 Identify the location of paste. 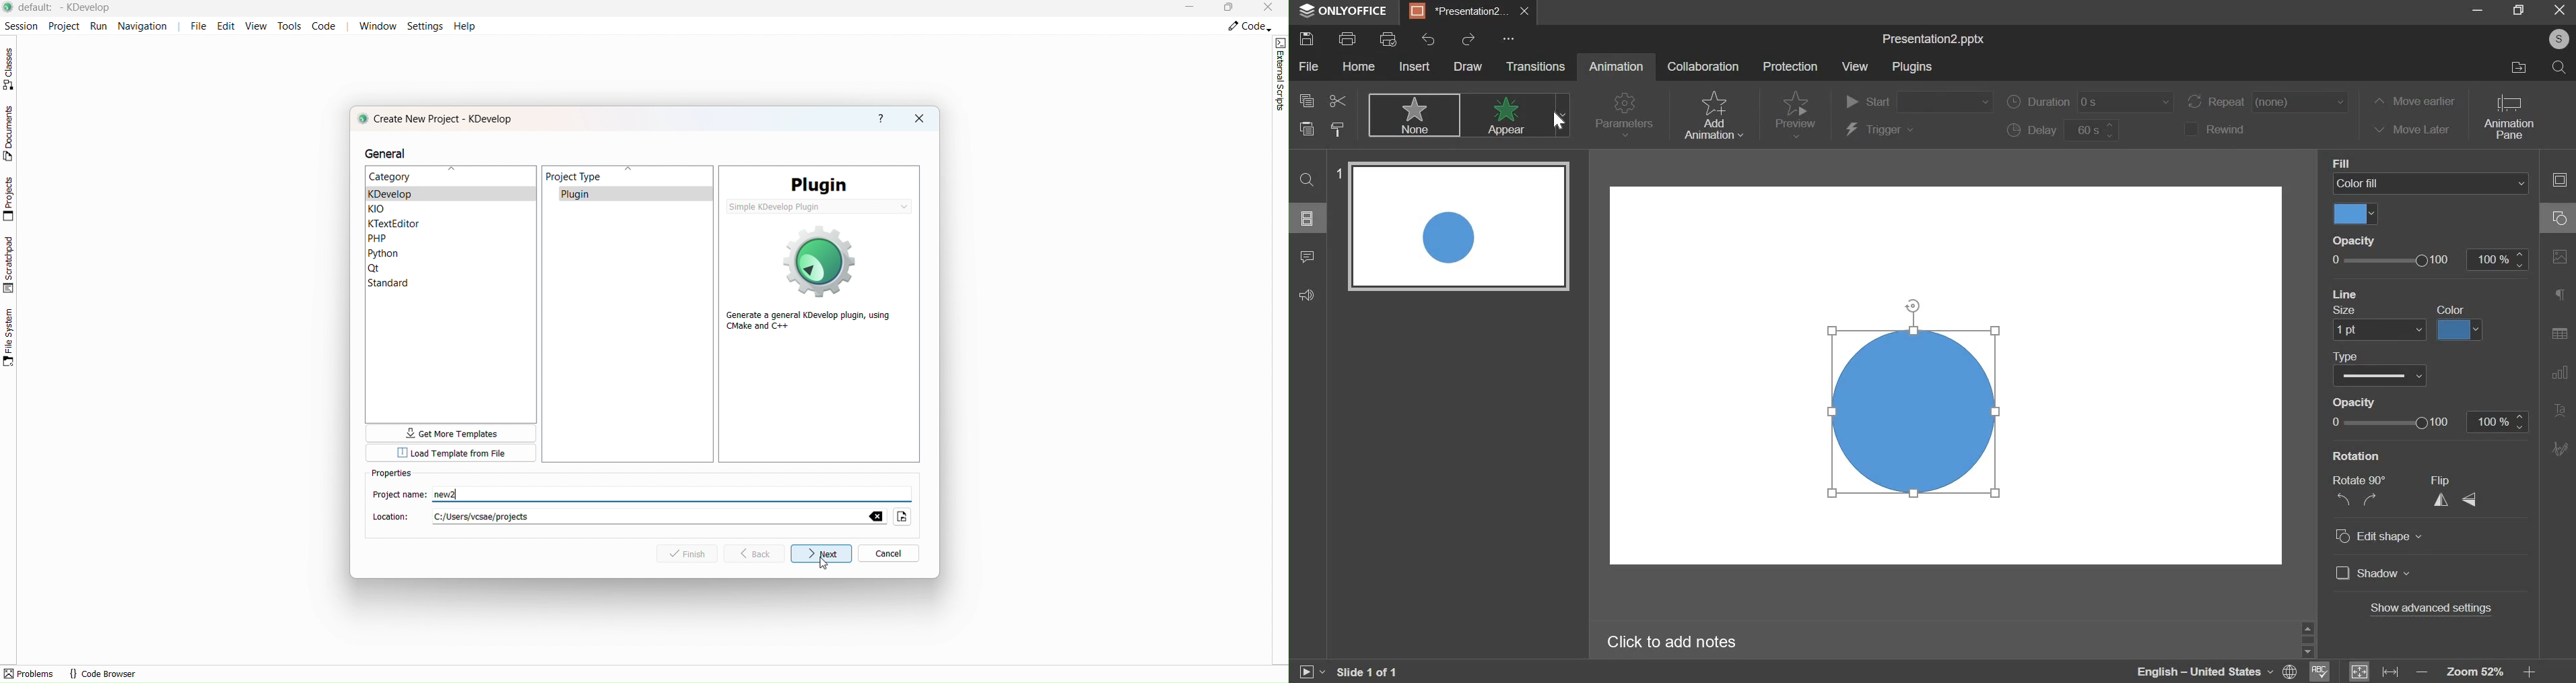
(1306, 127).